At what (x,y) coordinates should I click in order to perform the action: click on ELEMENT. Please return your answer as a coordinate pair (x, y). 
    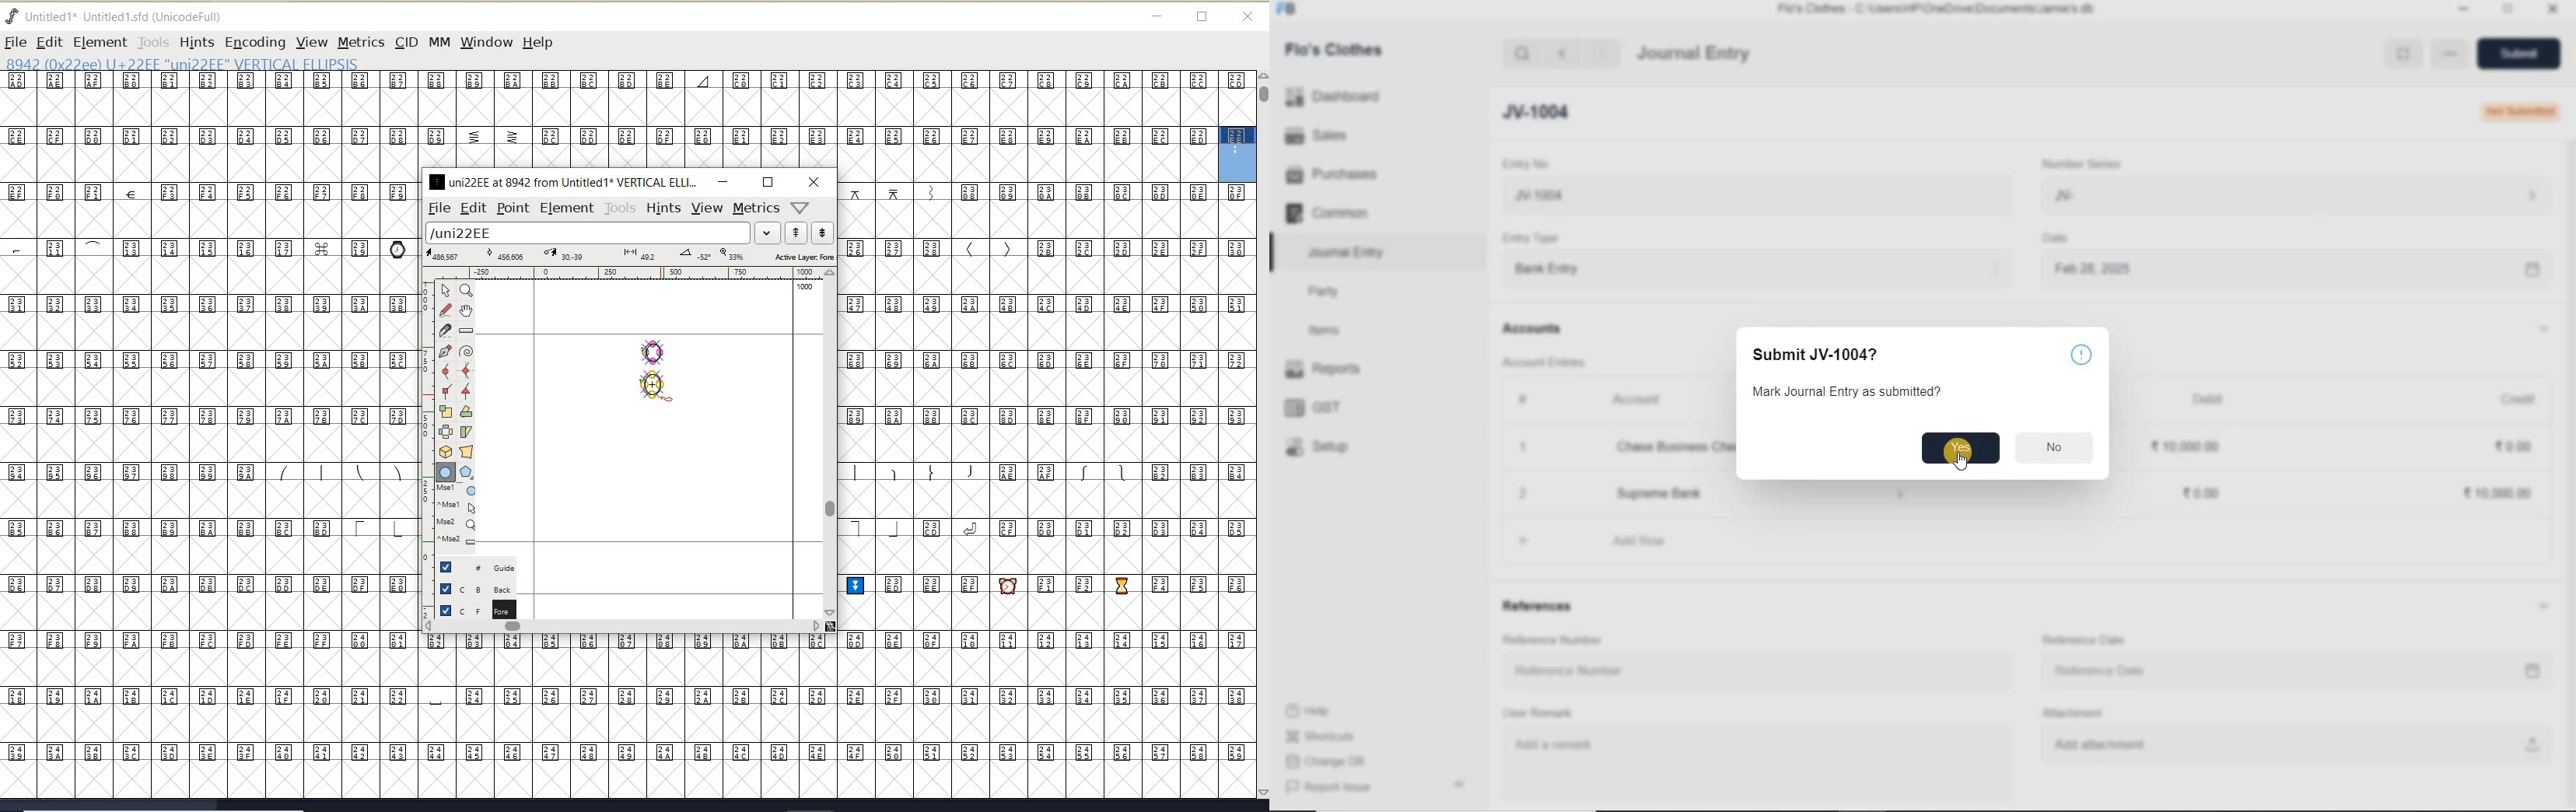
    Looking at the image, I should click on (100, 42).